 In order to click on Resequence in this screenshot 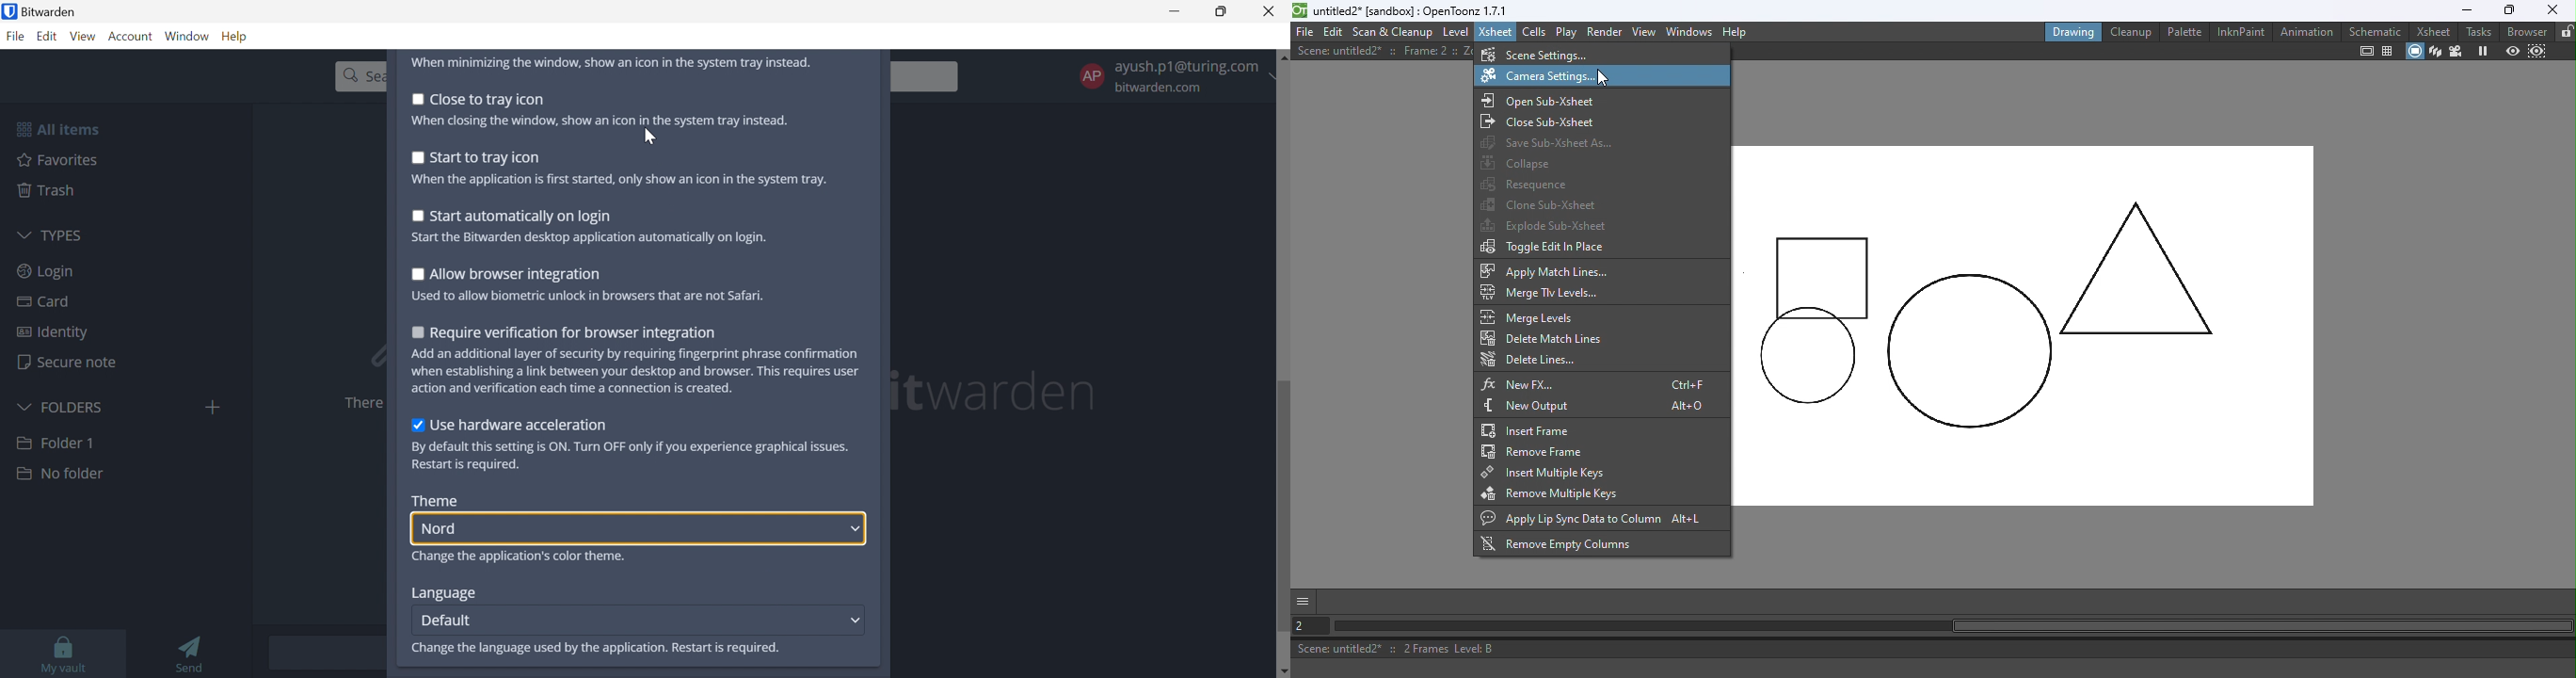, I will do `click(1528, 185)`.